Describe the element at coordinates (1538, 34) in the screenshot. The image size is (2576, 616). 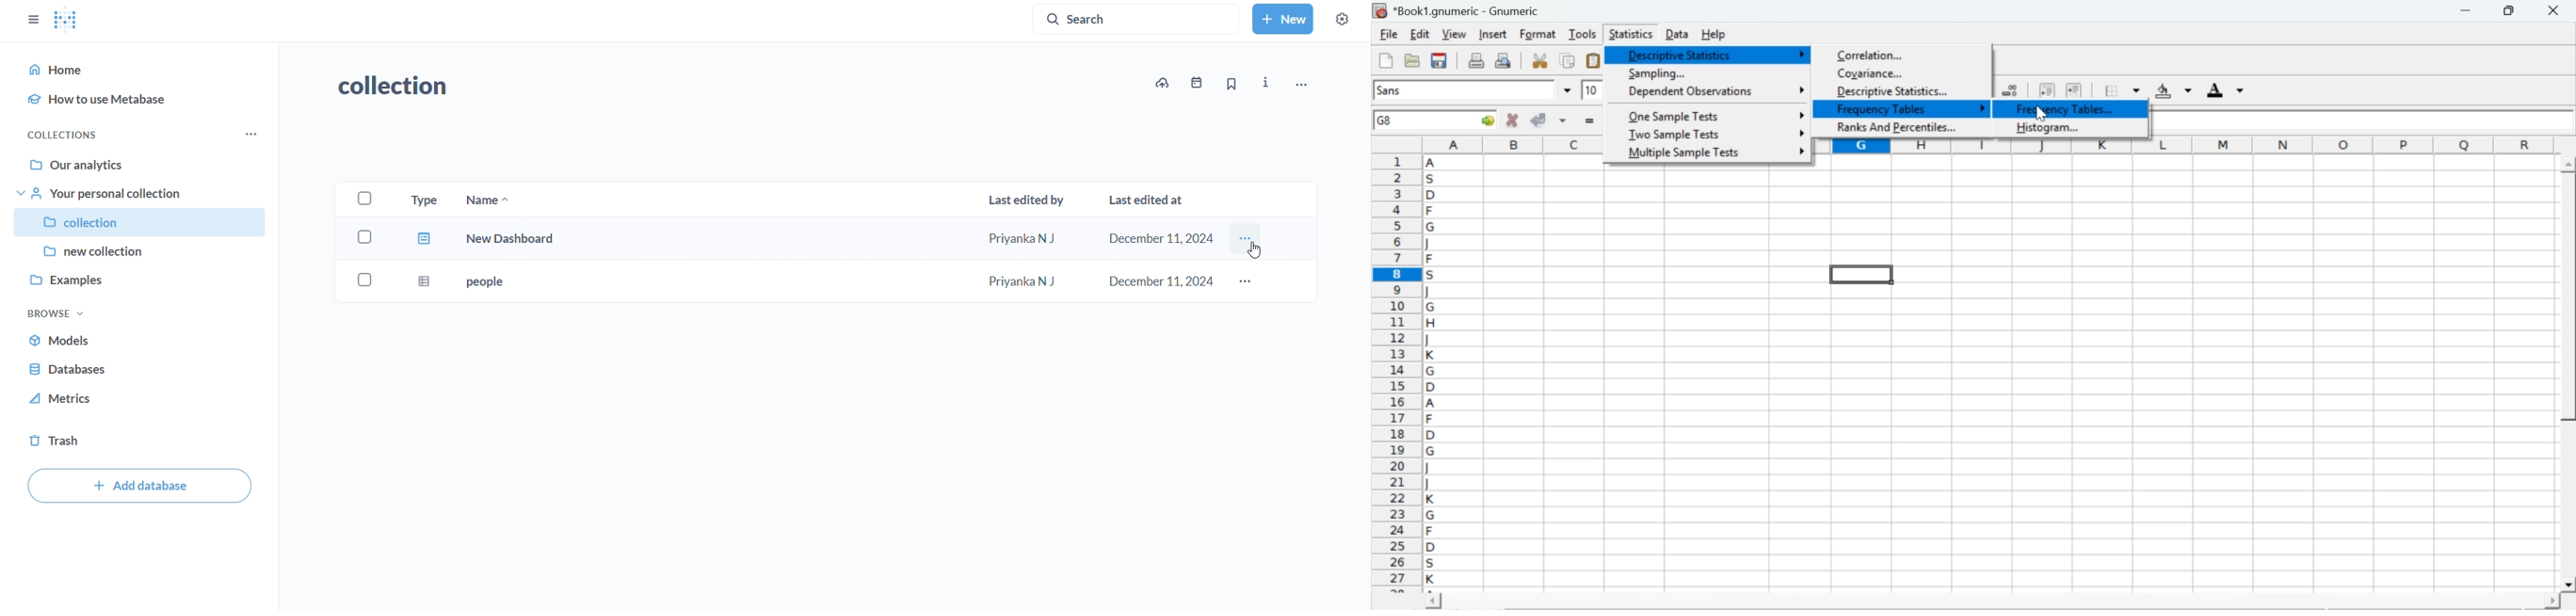
I see `format` at that location.